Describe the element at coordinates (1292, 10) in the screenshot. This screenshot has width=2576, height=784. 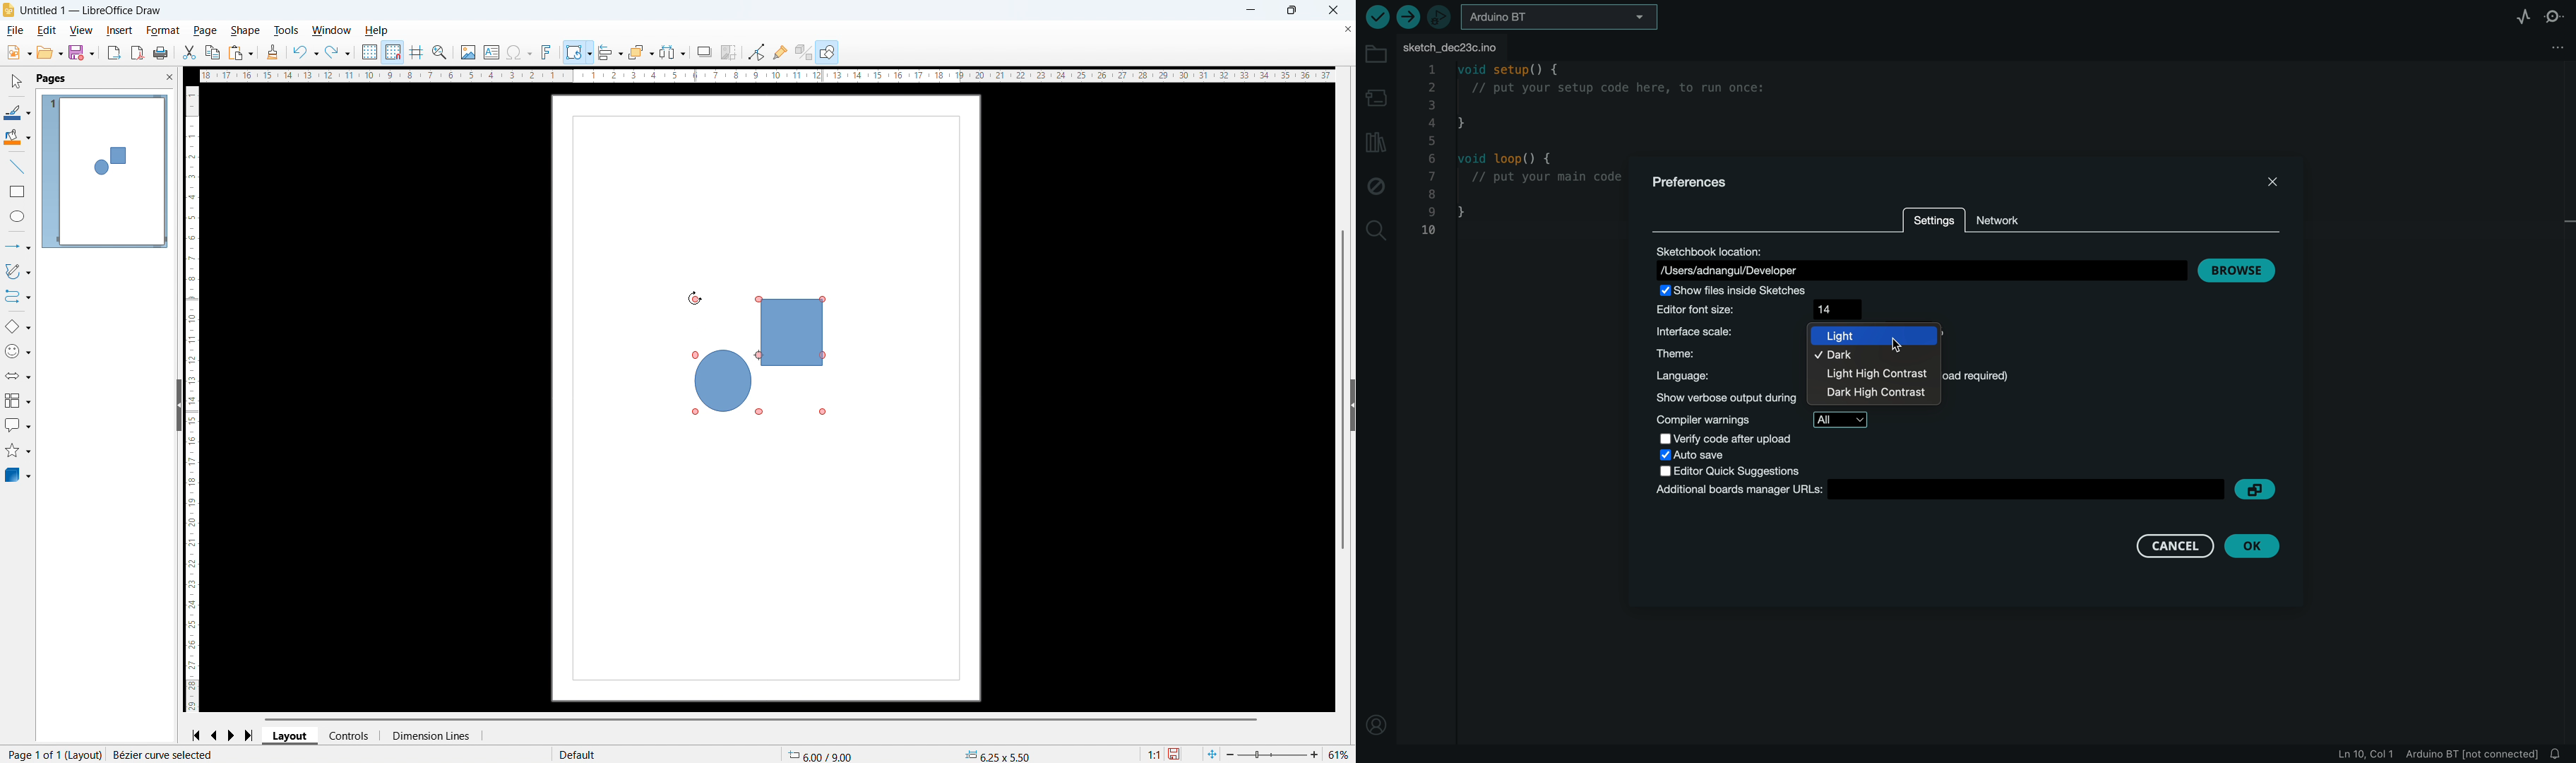
I see `Maximise ` at that location.